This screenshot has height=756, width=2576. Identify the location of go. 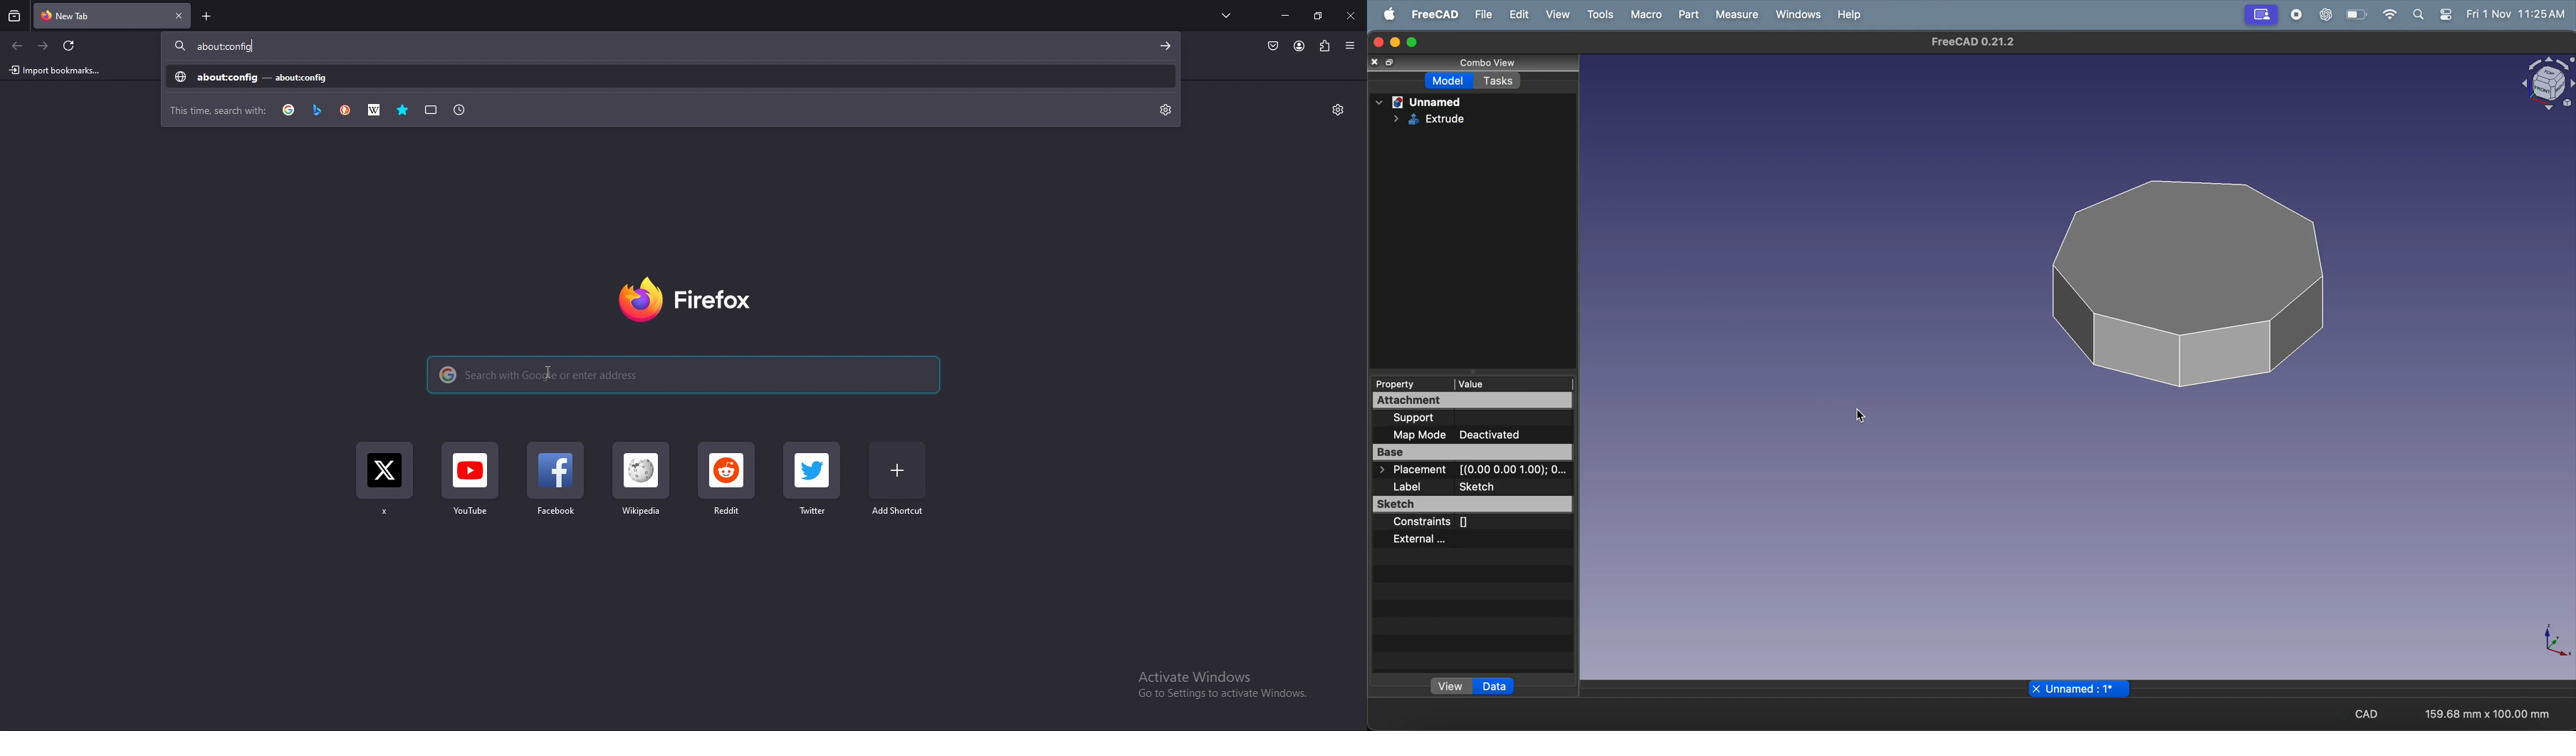
(1166, 46).